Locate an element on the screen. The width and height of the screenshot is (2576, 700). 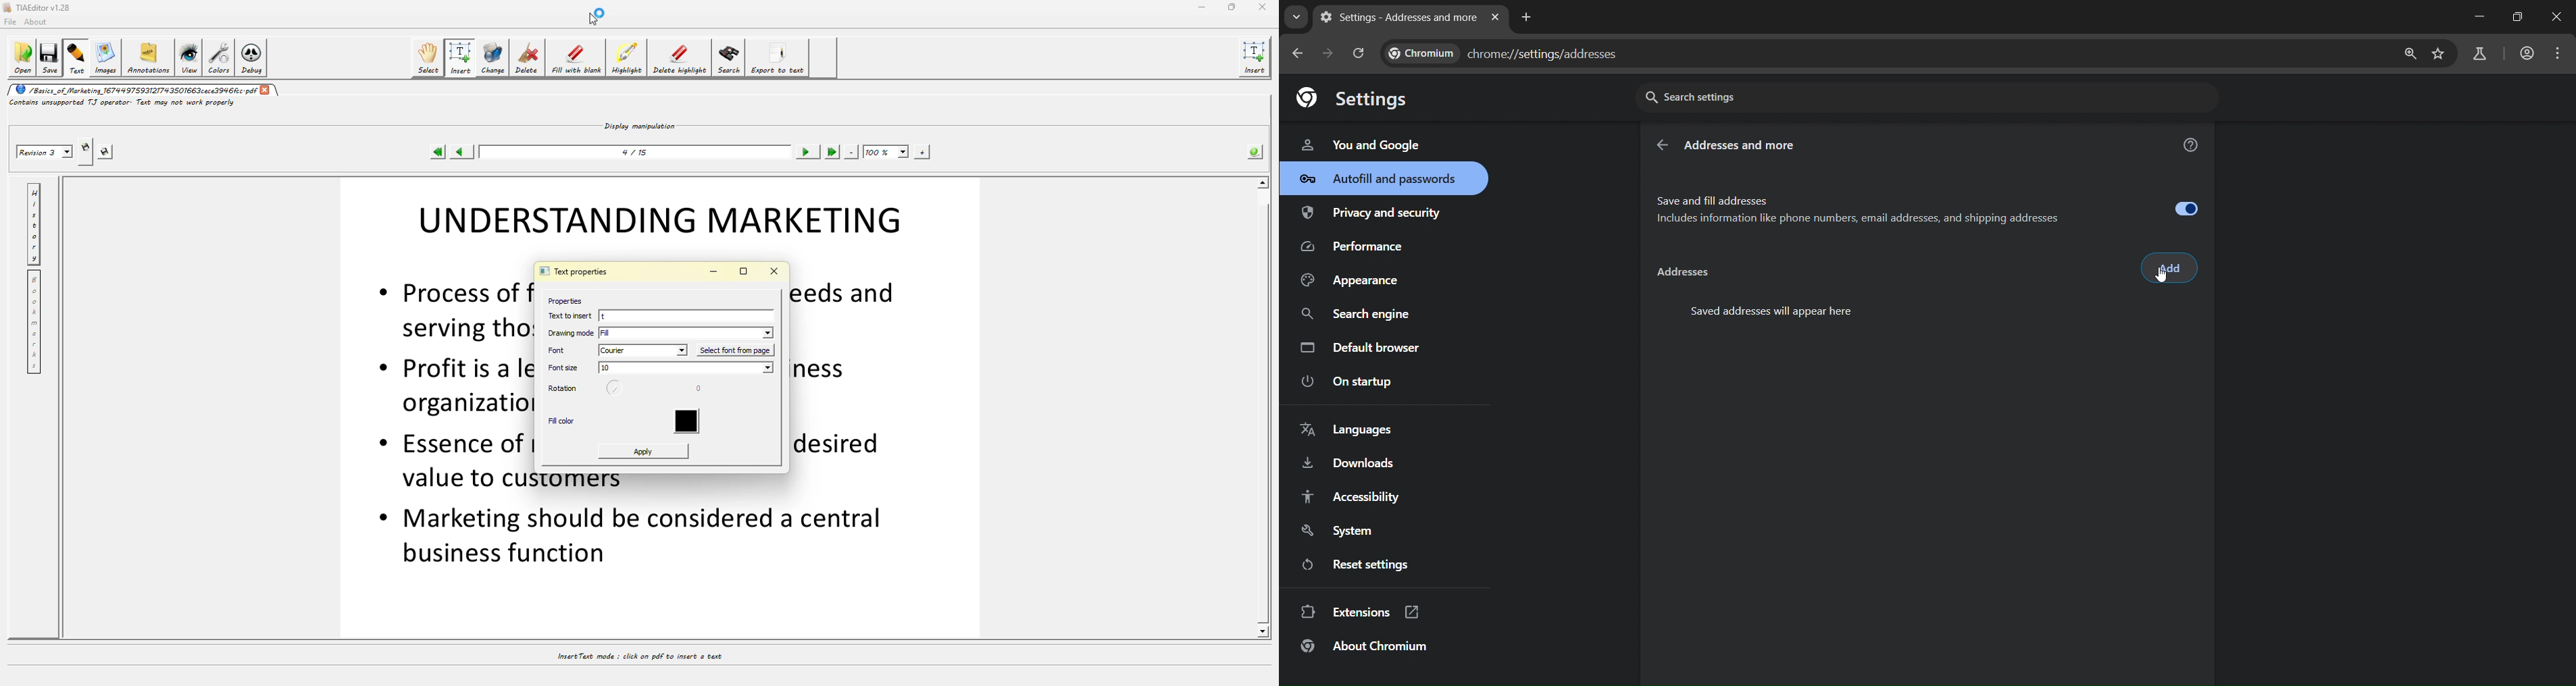
default engine is located at coordinates (1363, 350).